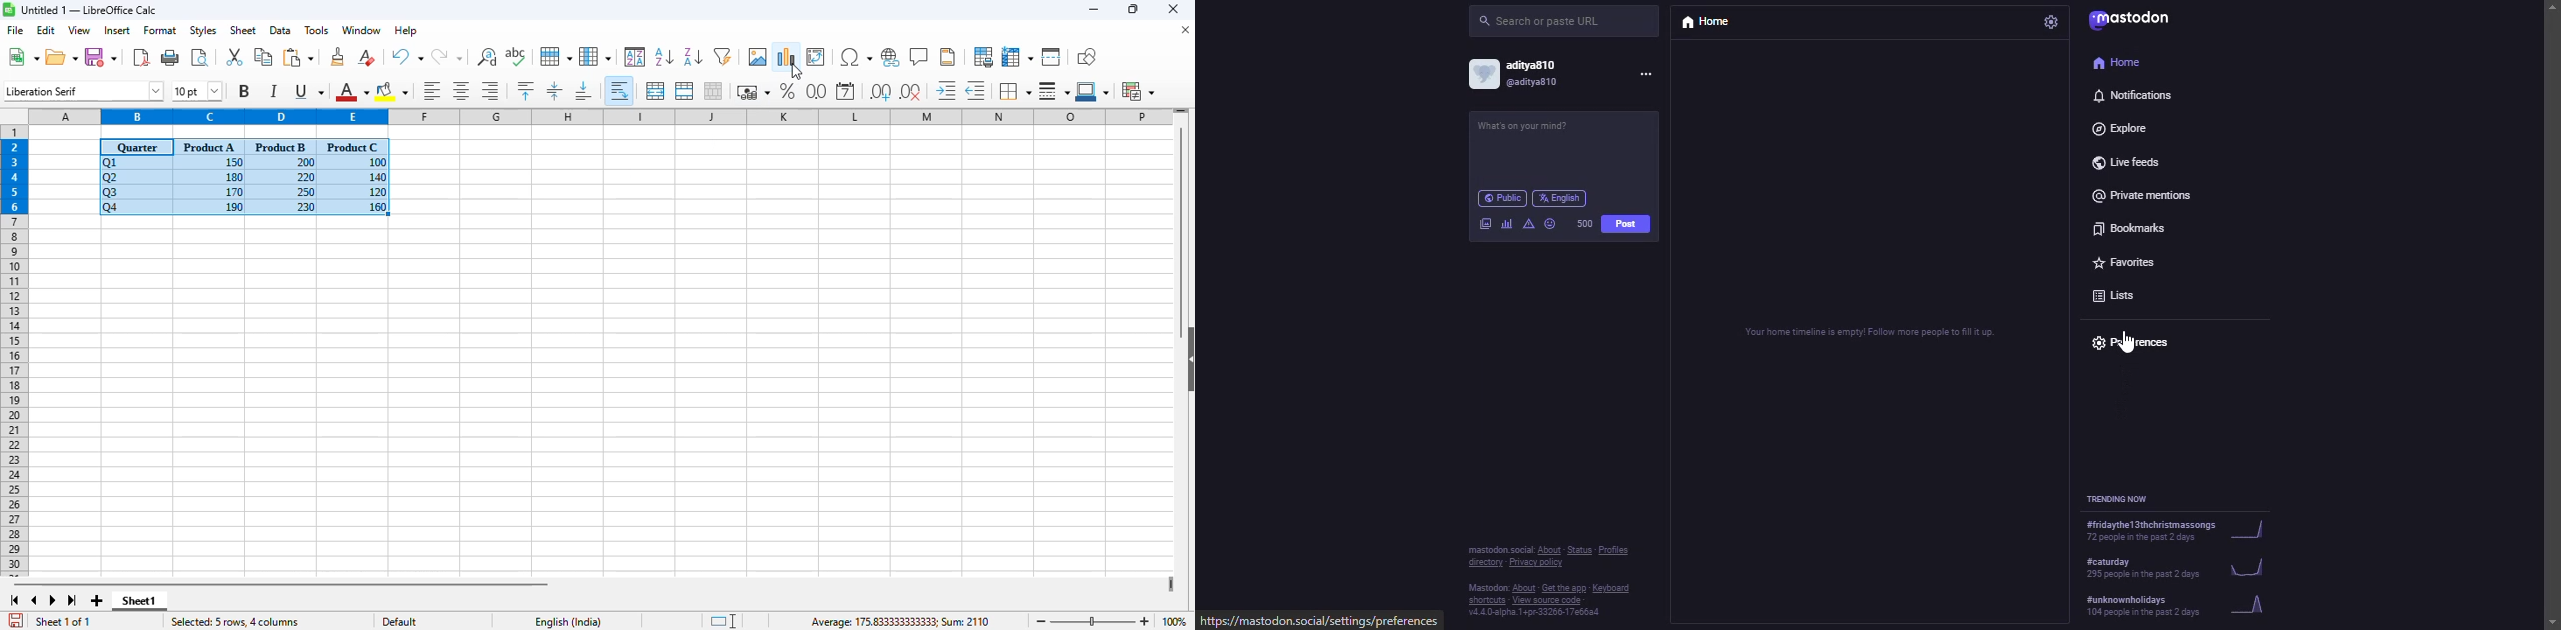 The image size is (2576, 644). Describe the element at coordinates (920, 57) in the screenshot. I see `insert comment` at that location.